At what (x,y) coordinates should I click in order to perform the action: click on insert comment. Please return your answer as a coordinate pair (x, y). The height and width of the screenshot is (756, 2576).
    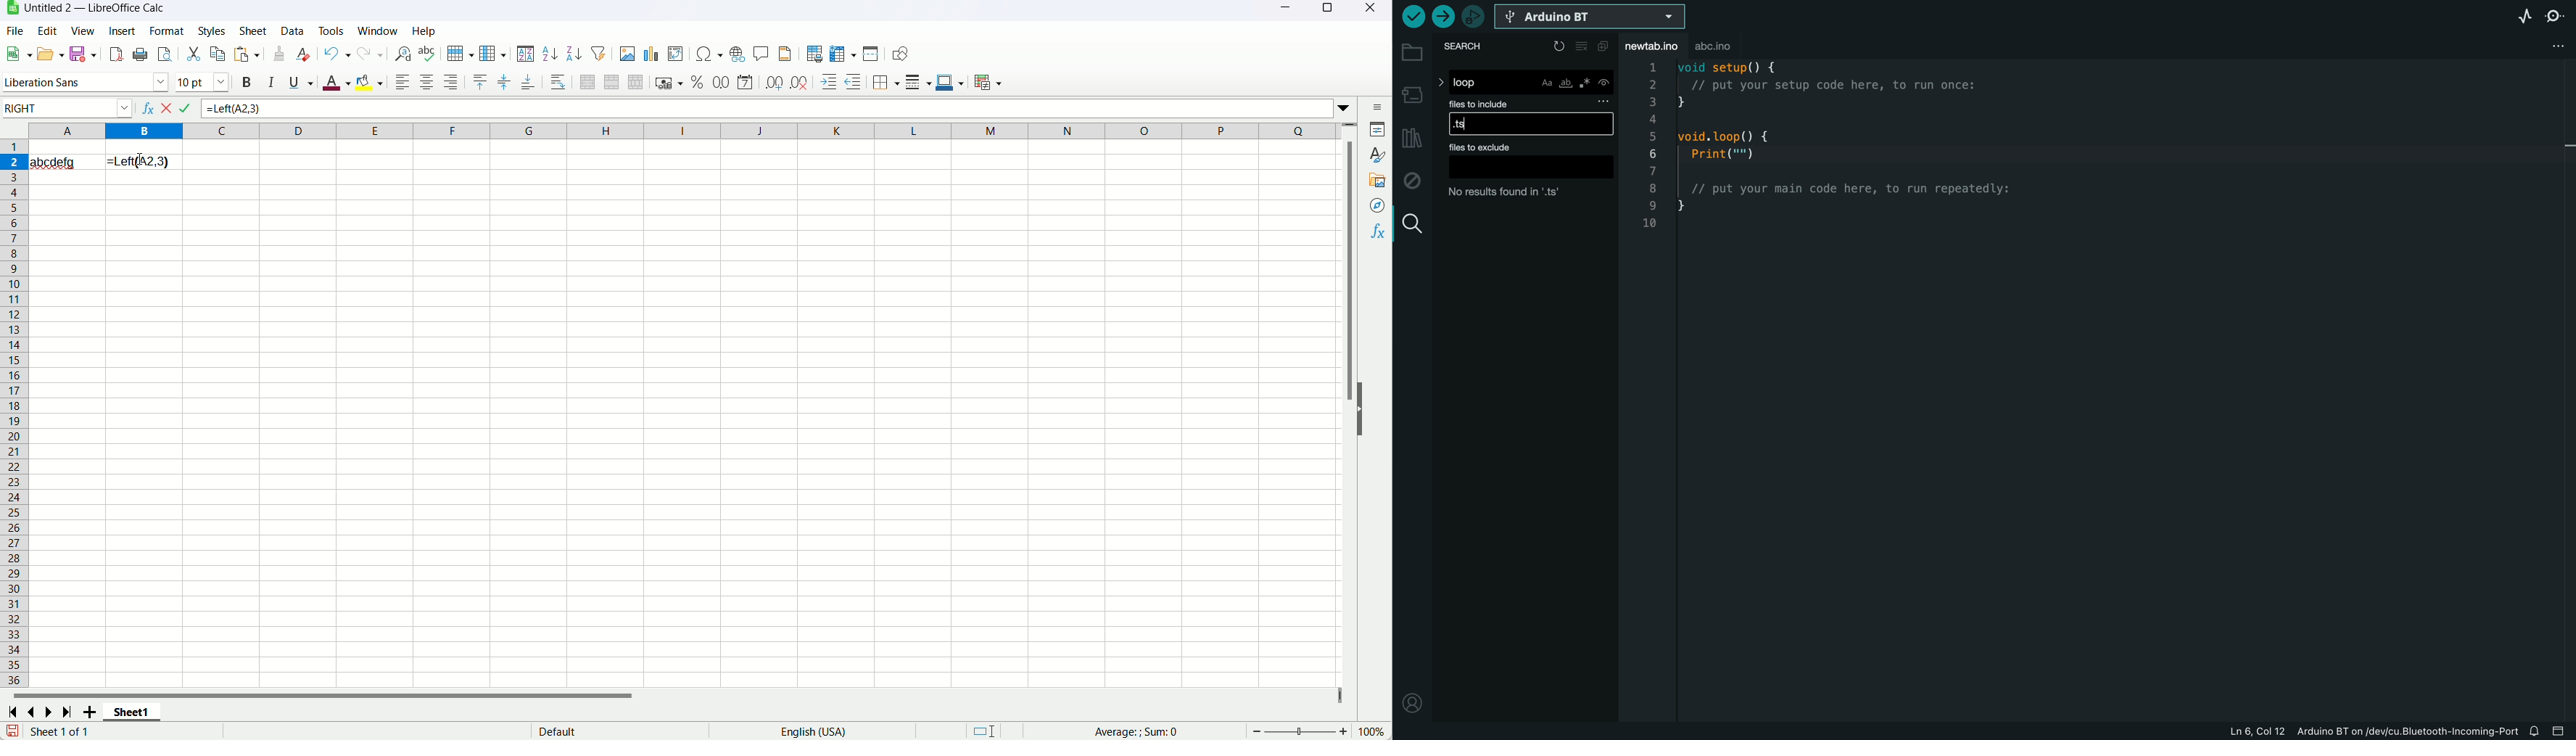
    Looking at the image, I should click on (762, 53).